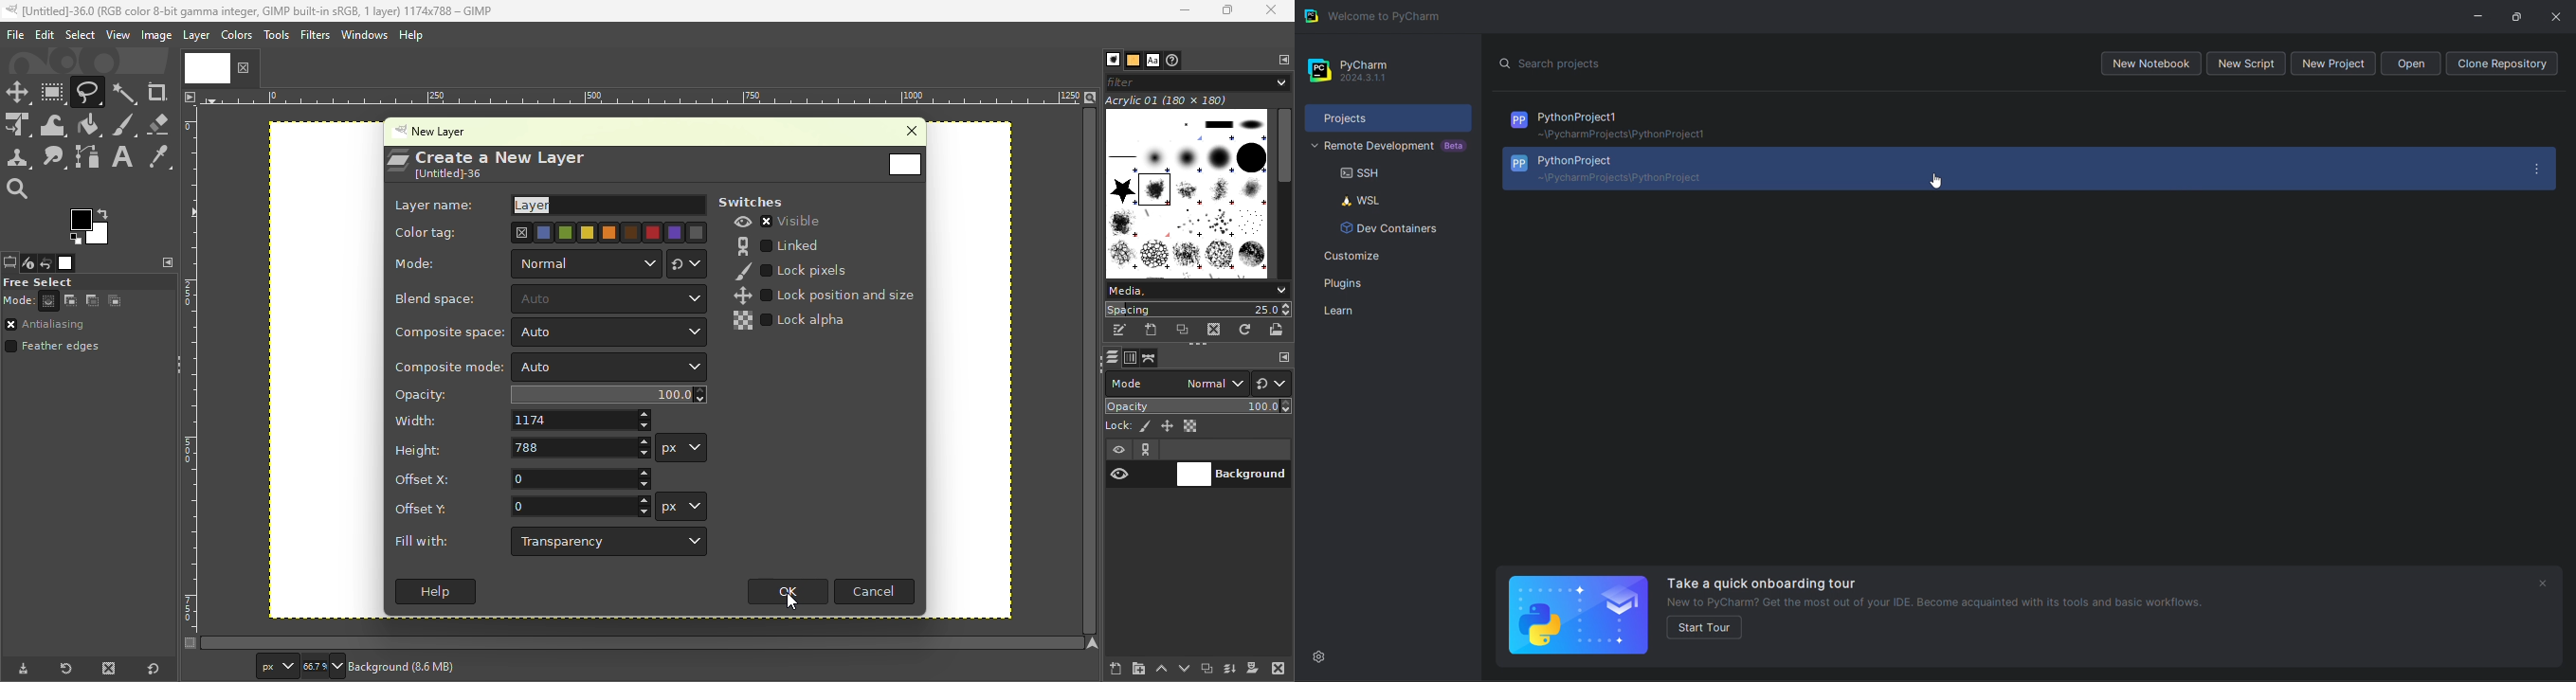 The height and width of the screenshot is (700, 2576). I want to click on Layer name, so click(548, 205).